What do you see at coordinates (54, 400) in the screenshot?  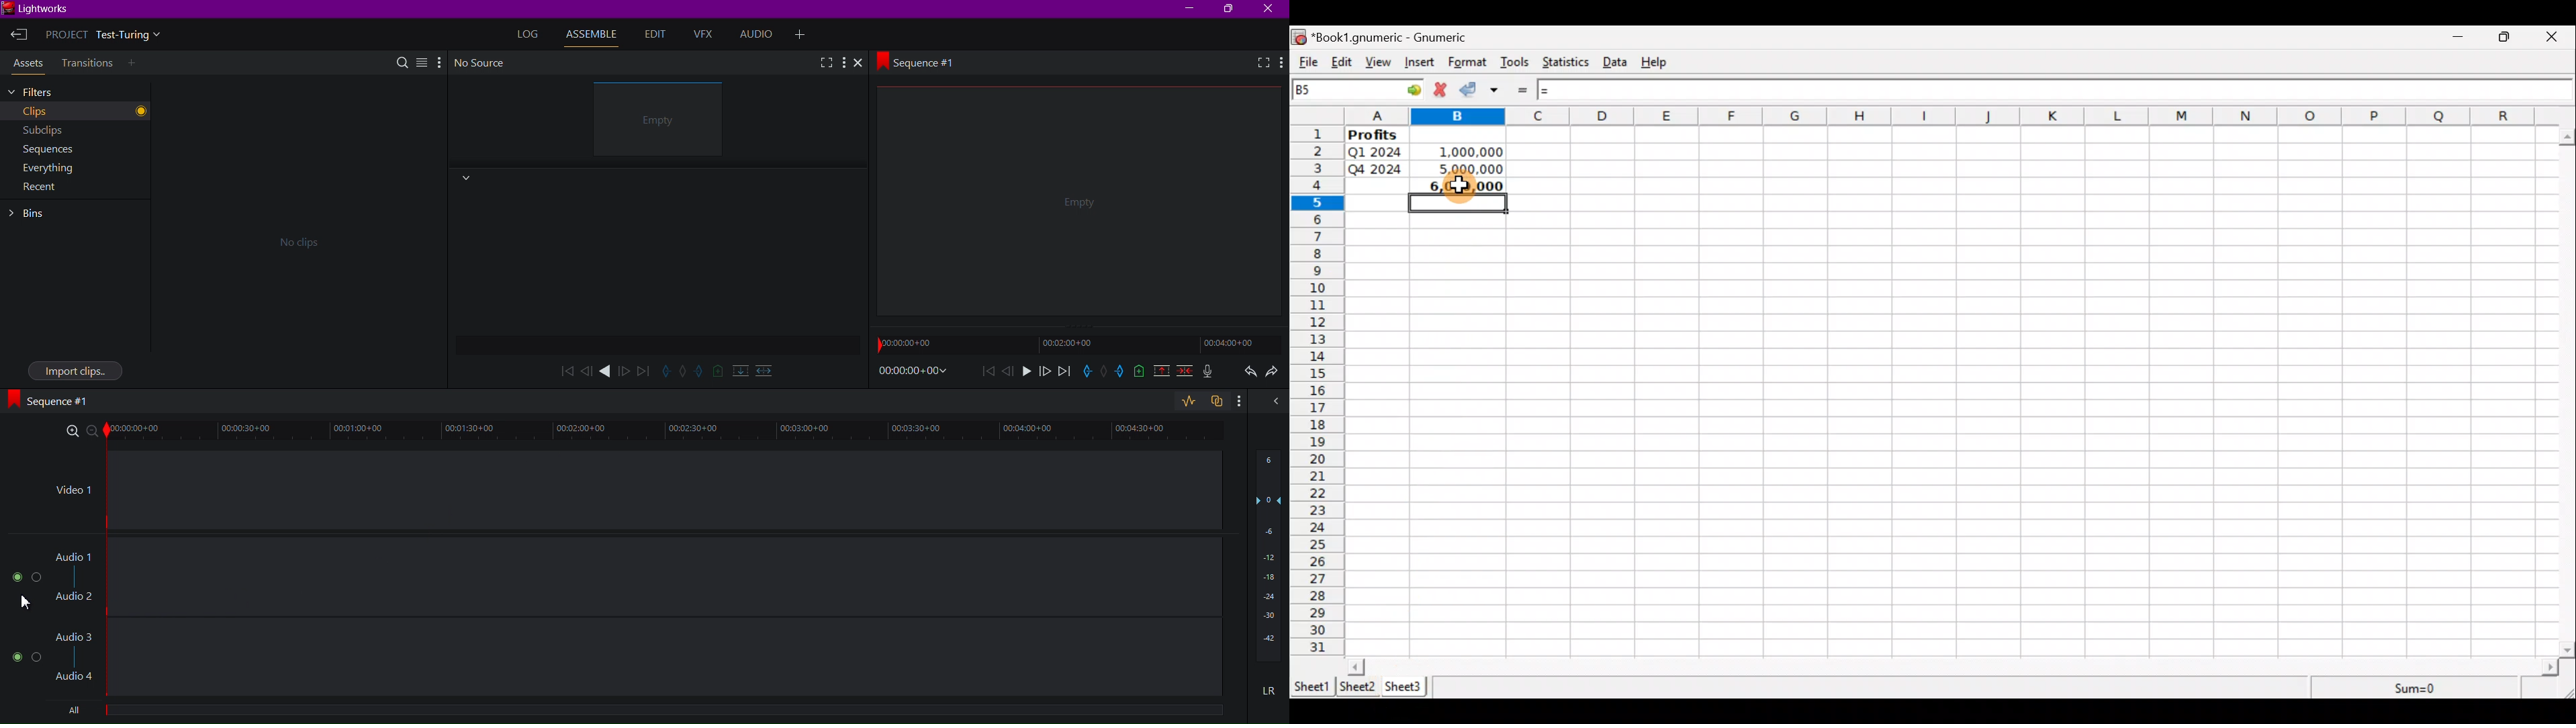 I see `Sequence #1` at bounding box center [54, 400].